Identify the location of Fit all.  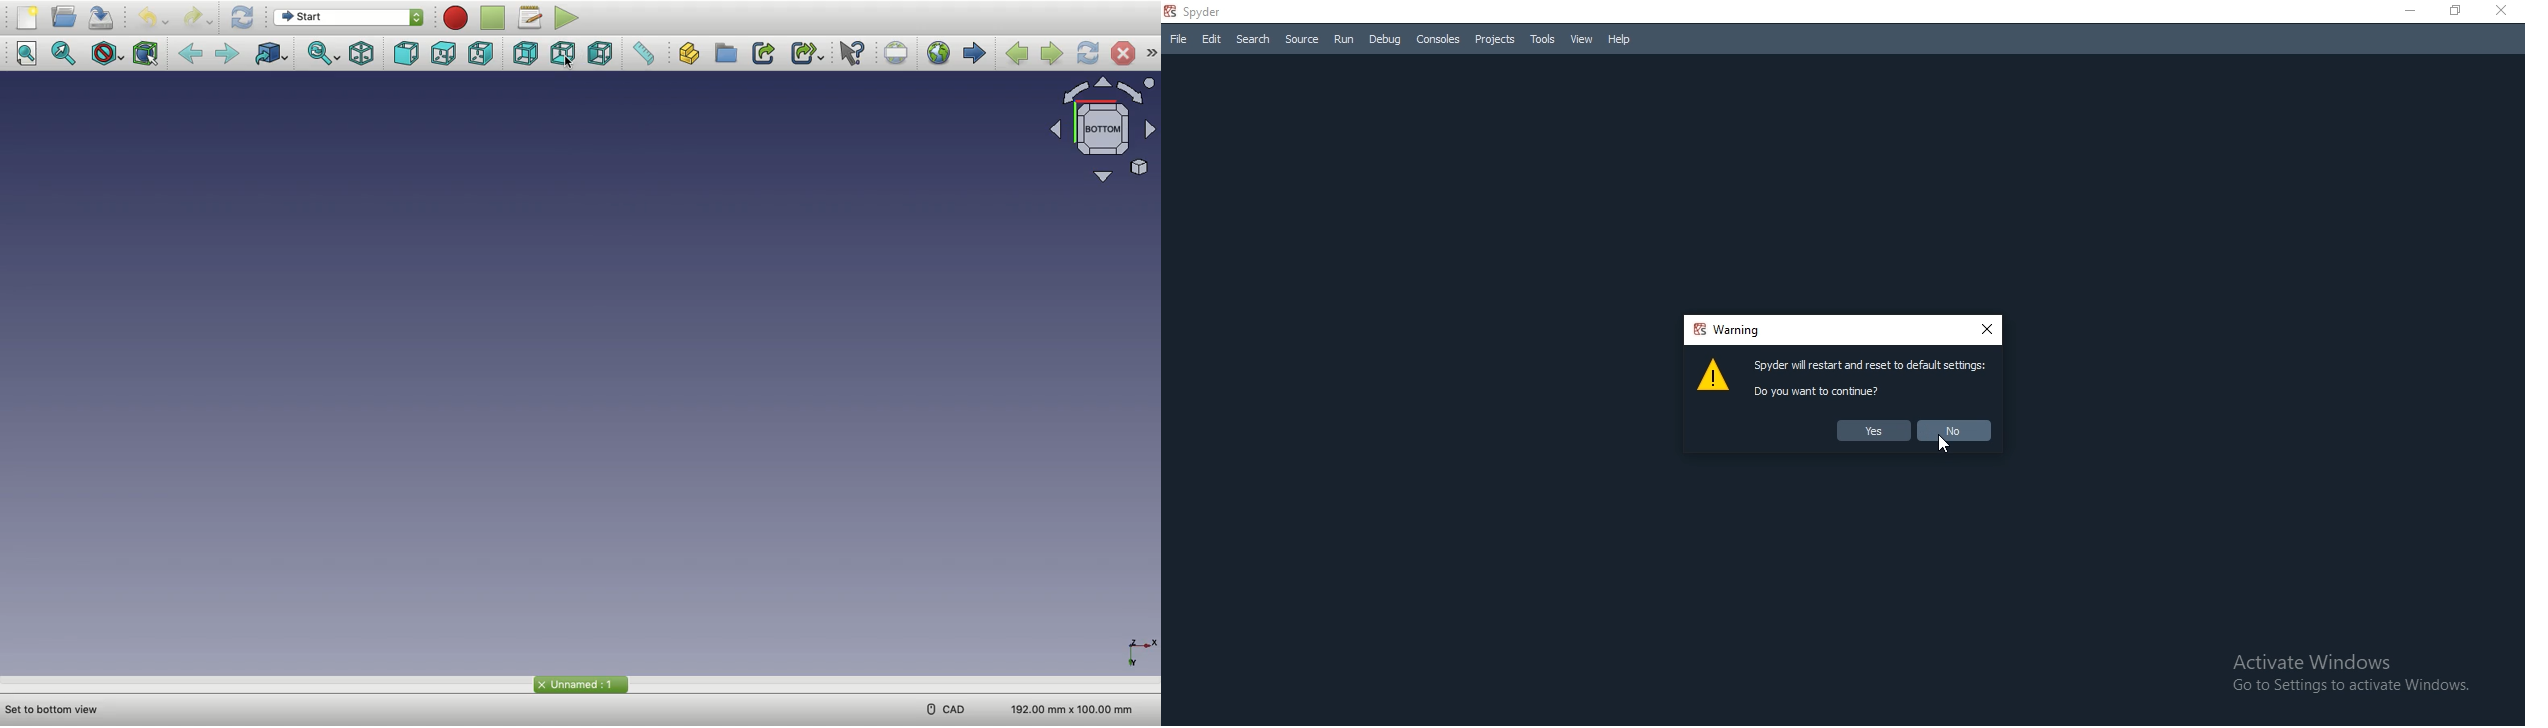
(30, 54).